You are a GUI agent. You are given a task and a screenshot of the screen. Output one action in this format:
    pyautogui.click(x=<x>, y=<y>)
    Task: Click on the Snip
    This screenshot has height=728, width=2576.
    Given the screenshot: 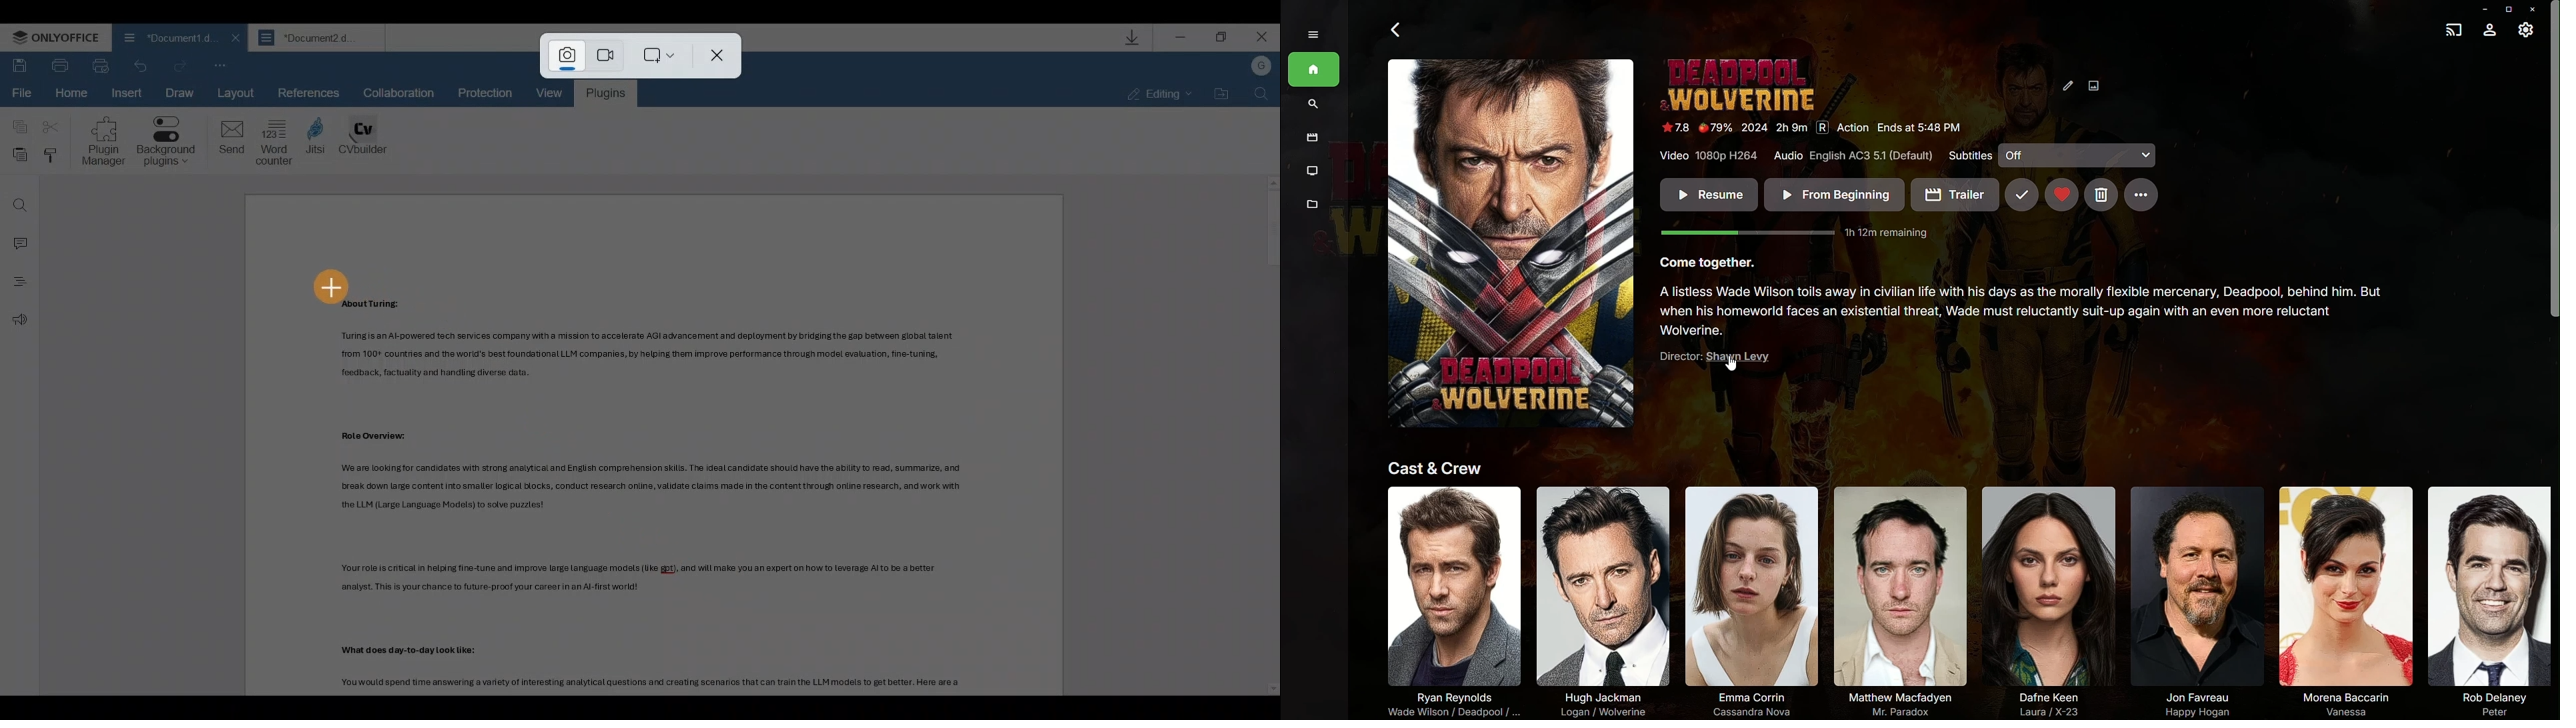 What is the action you would take?
    pyautogui.click(x=605, y=58)
    